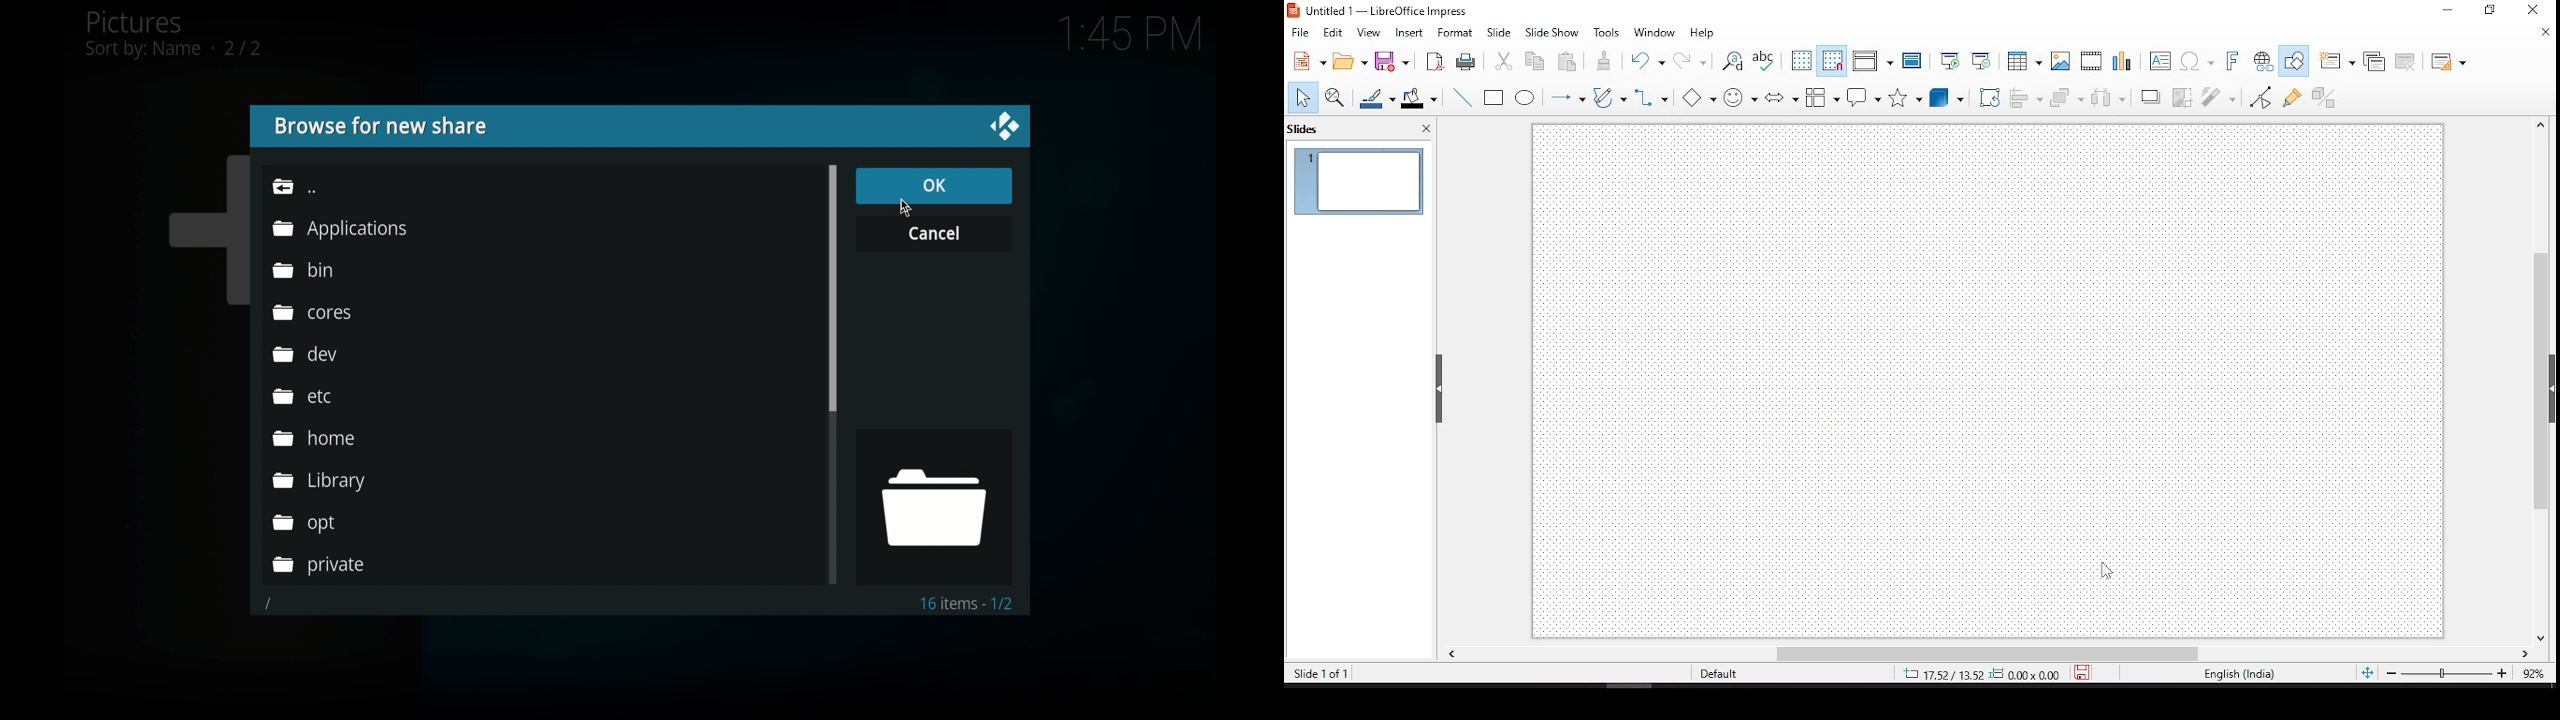 This screenshot has height=728, width=2576. Describe the element at coordinates (1004, 125) in the screenshot. I see `close` at that location.